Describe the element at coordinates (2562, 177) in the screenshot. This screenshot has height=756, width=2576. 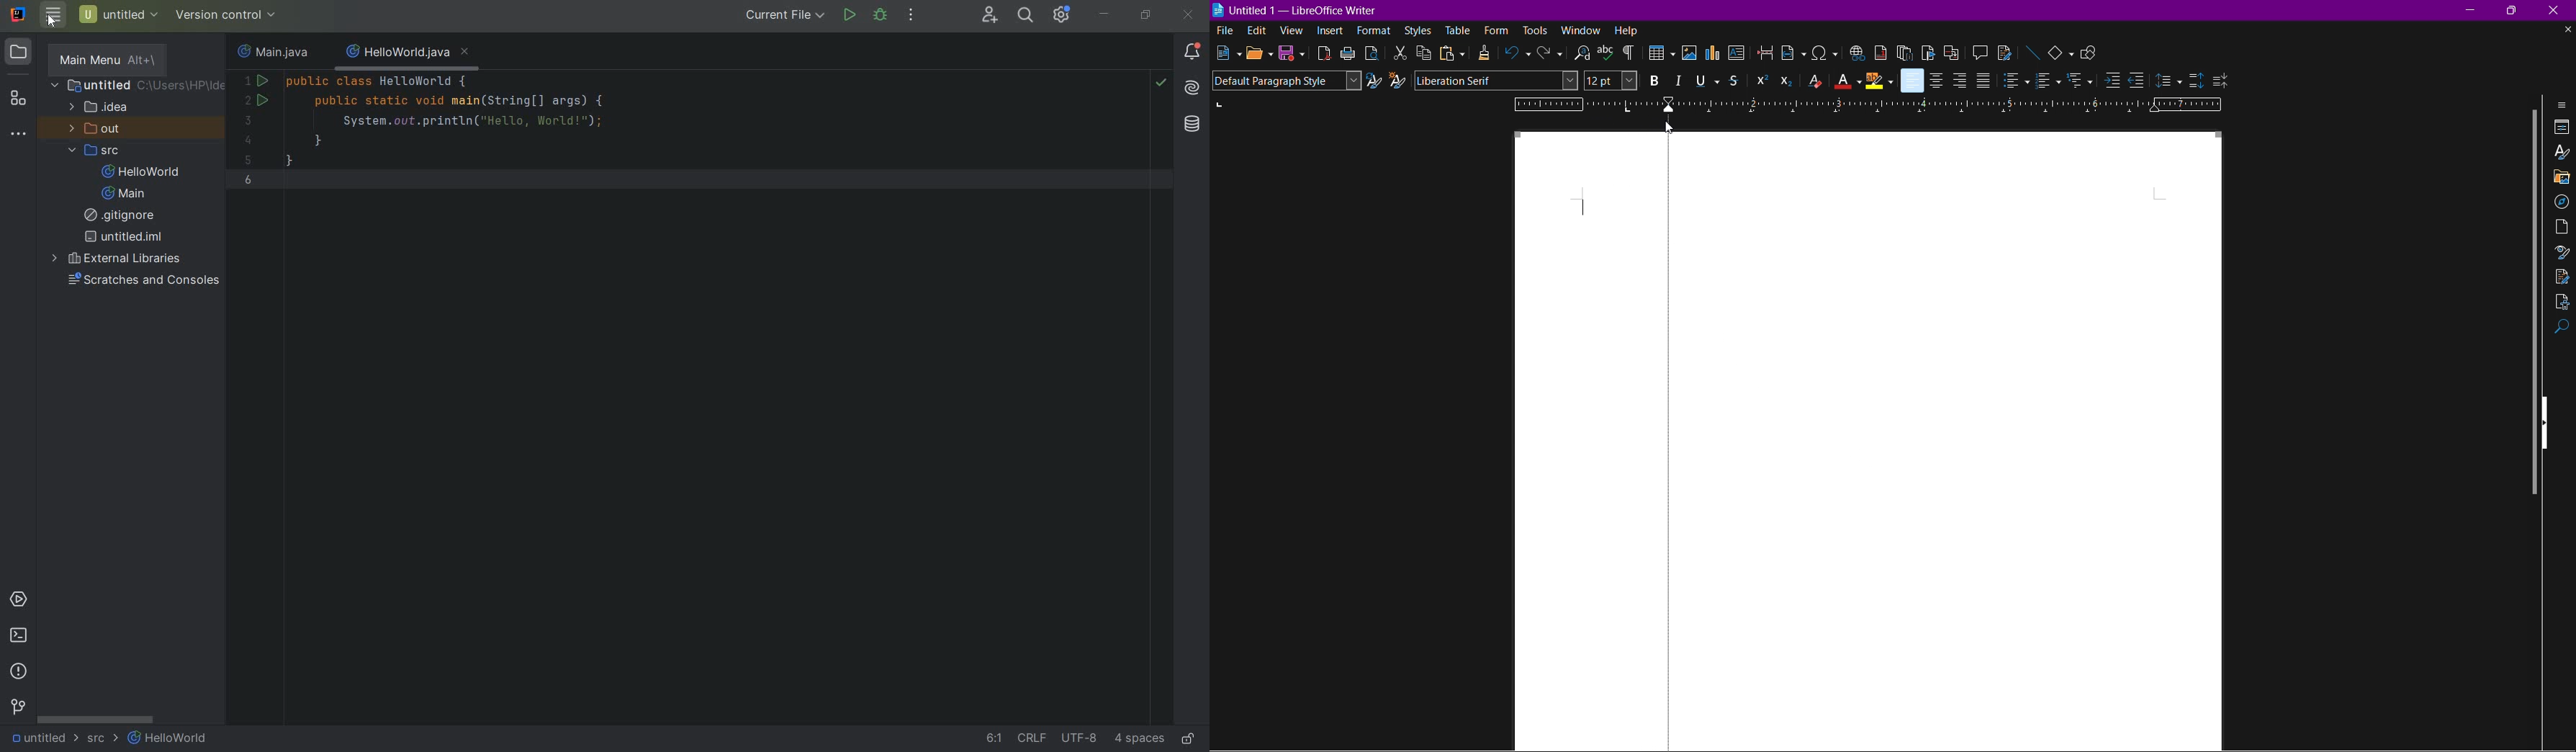
I see `Gallery` at that location.